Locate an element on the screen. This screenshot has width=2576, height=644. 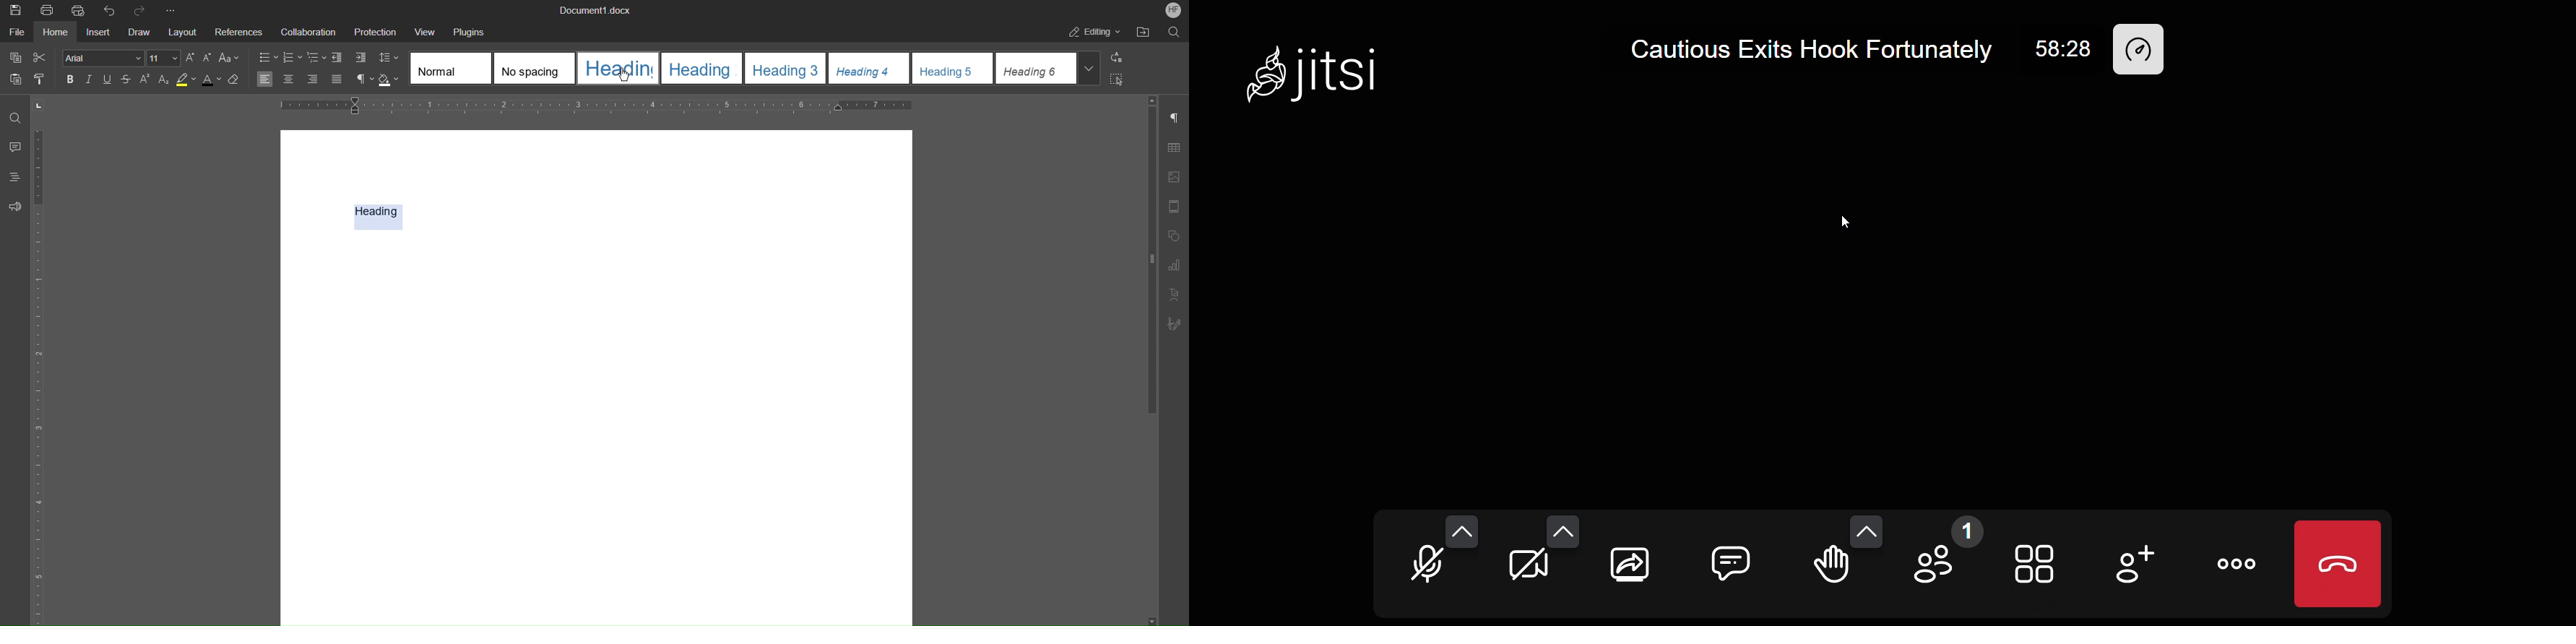
Shape Settings is located at coordinates (1175, 236).